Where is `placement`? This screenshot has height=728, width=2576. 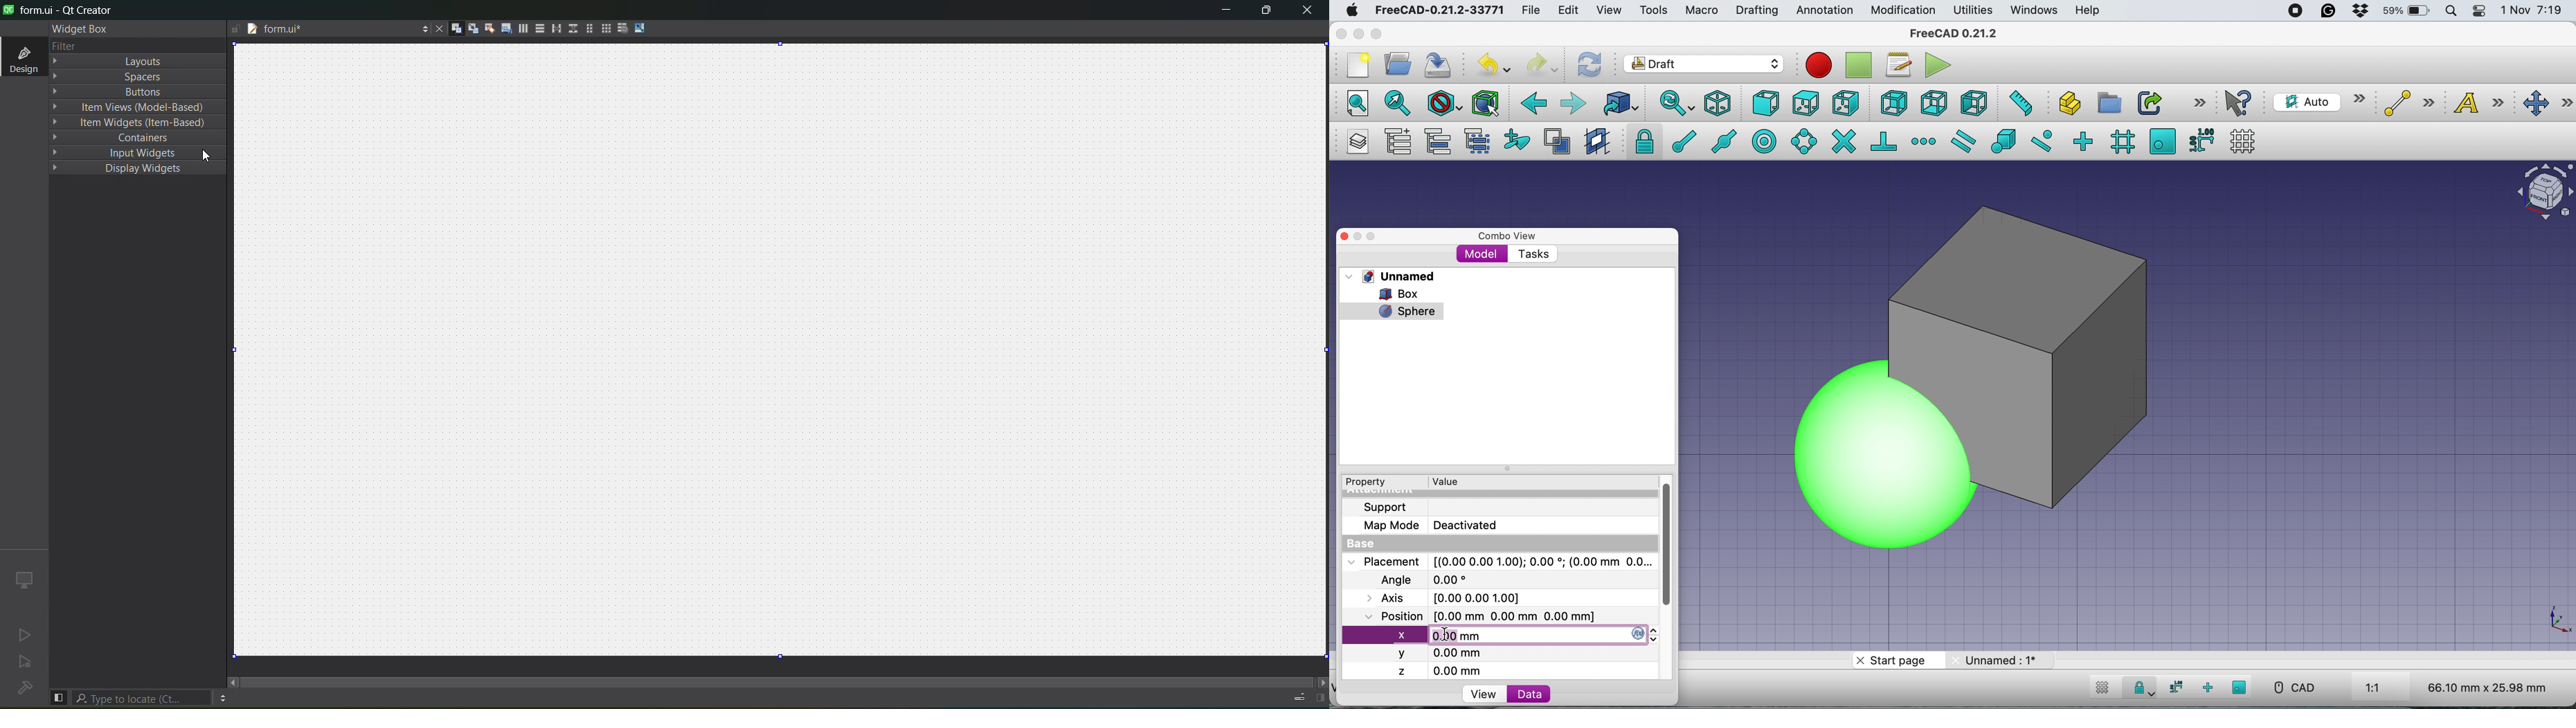
placement is located at coordinates (1499, 561).